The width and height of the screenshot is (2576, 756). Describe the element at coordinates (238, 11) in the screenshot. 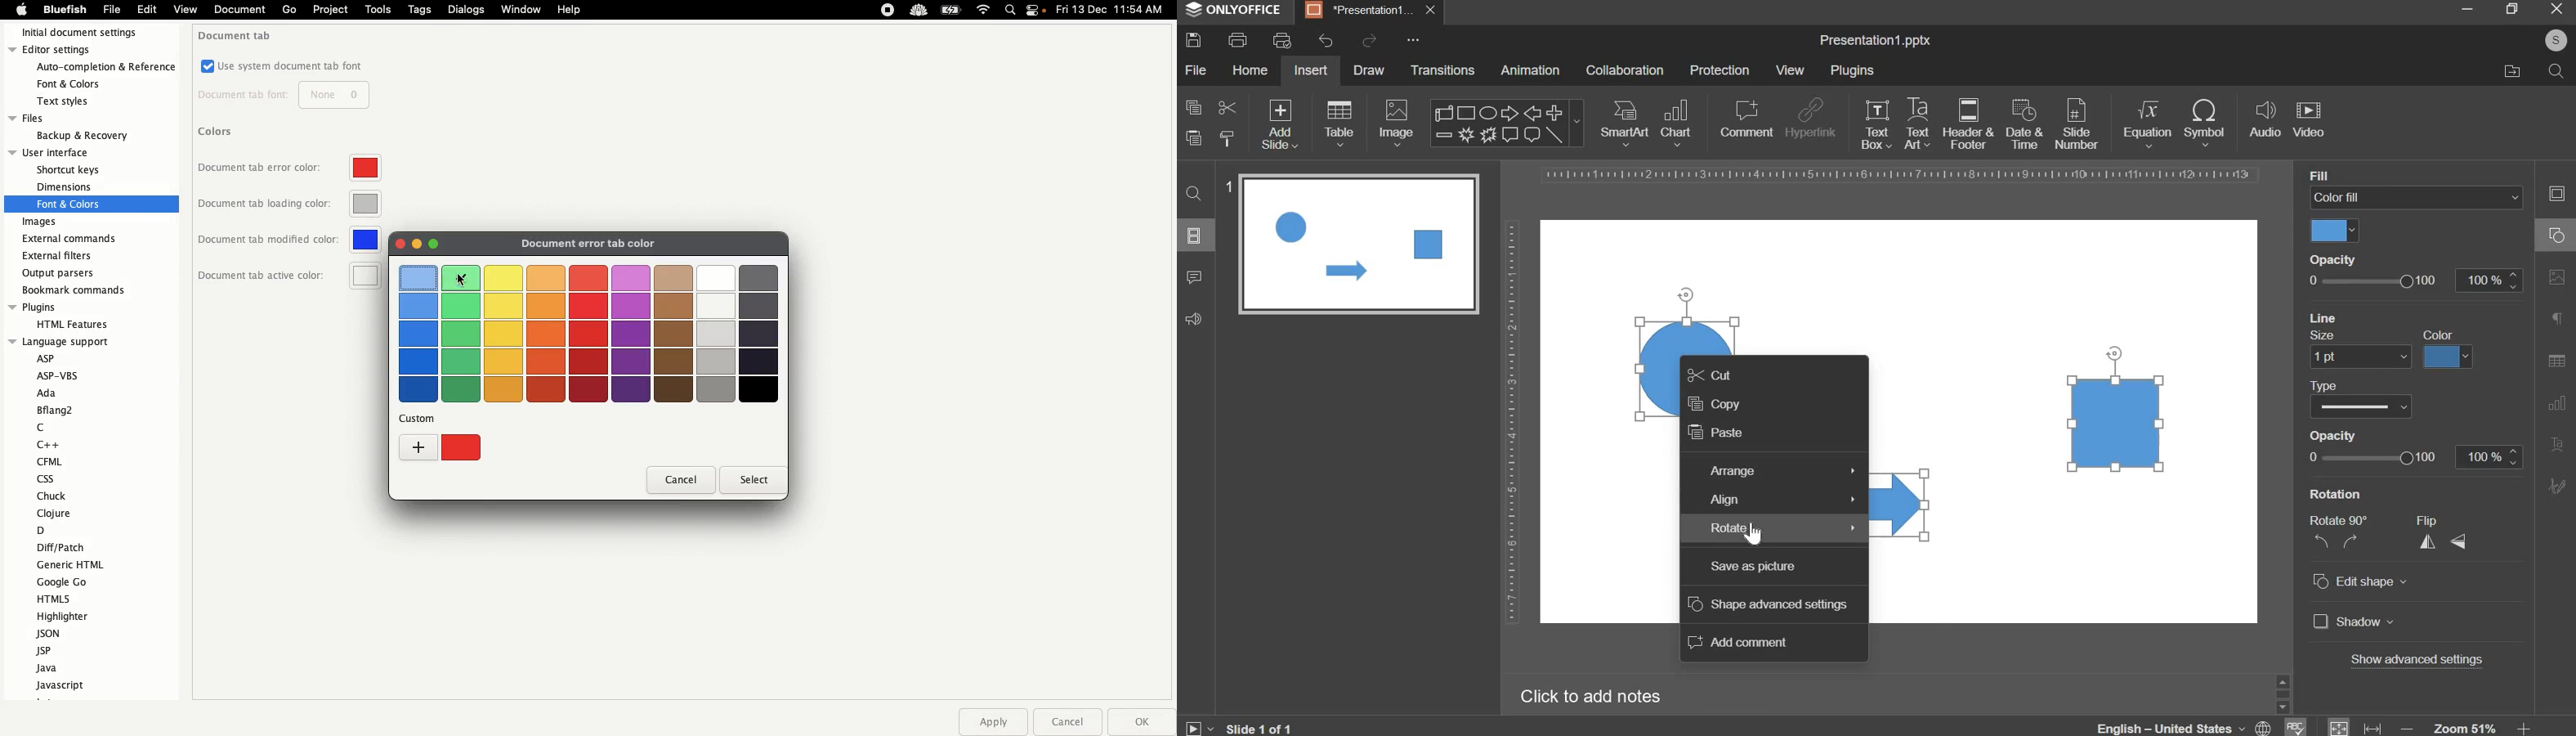

I see `document` at that location.